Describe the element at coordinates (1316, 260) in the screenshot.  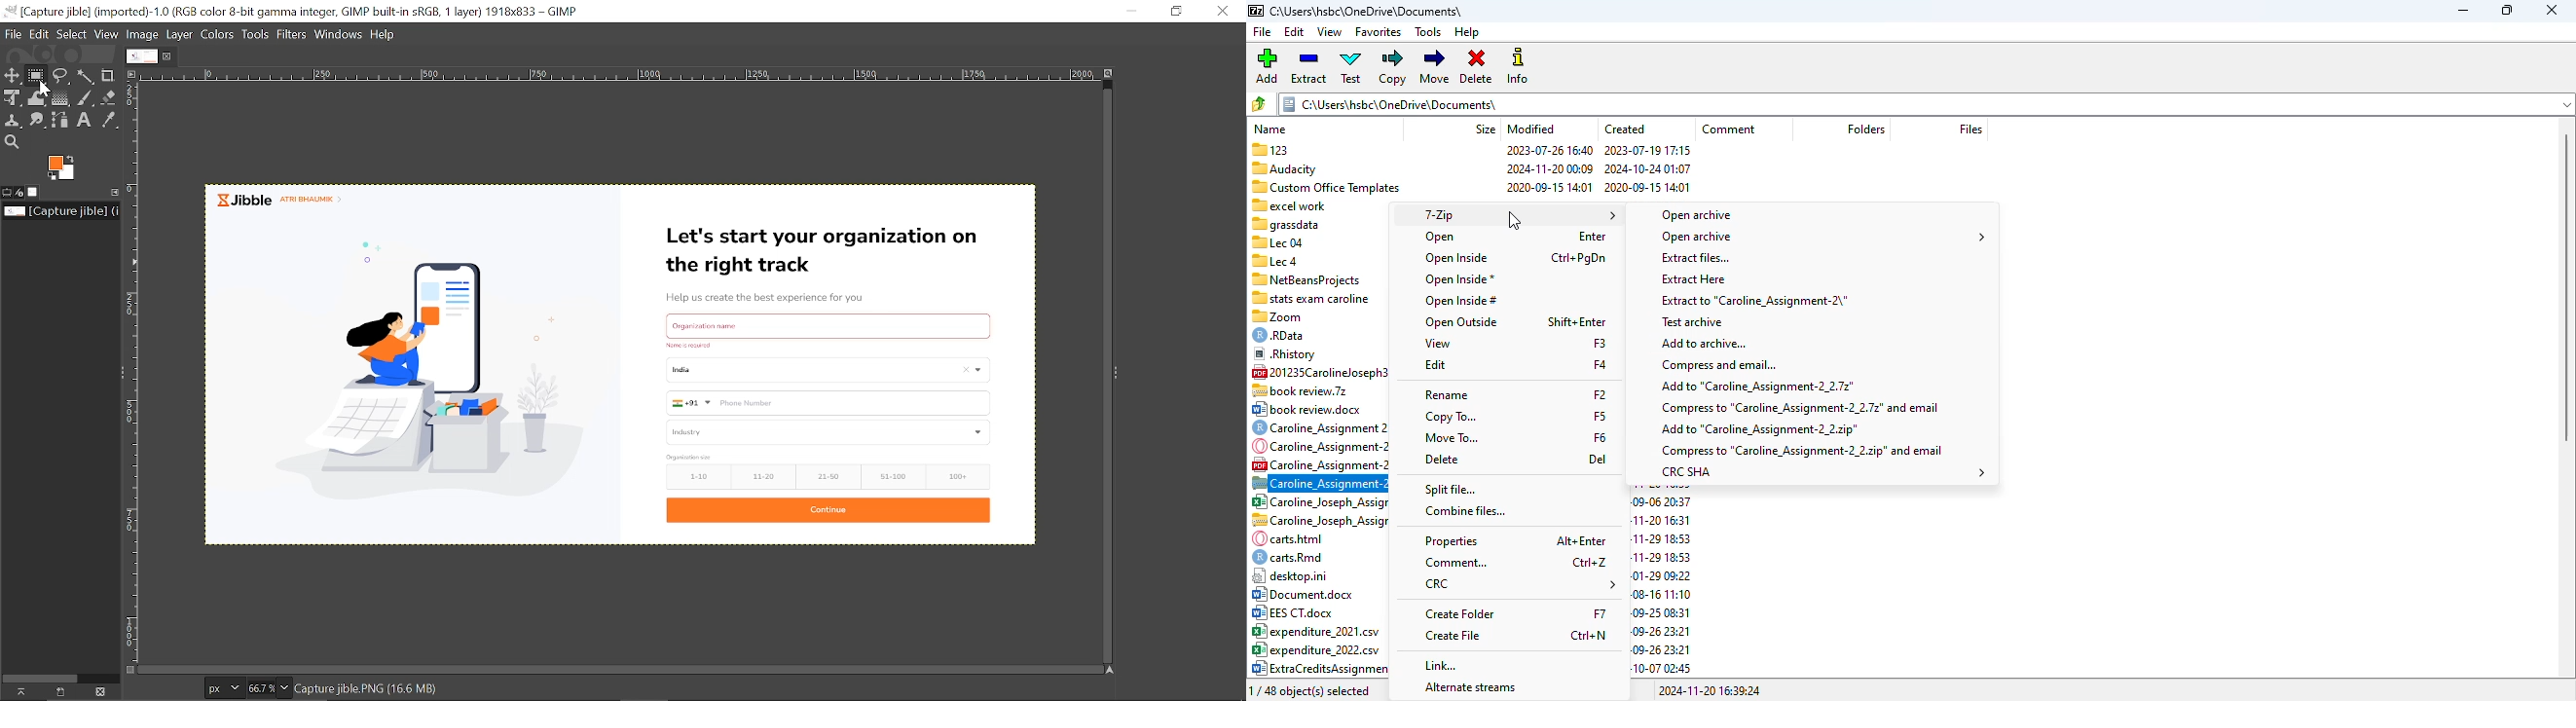
I see `| ®lleca 2023-07-26 16:43 2023-07-26 16:41` at that location.